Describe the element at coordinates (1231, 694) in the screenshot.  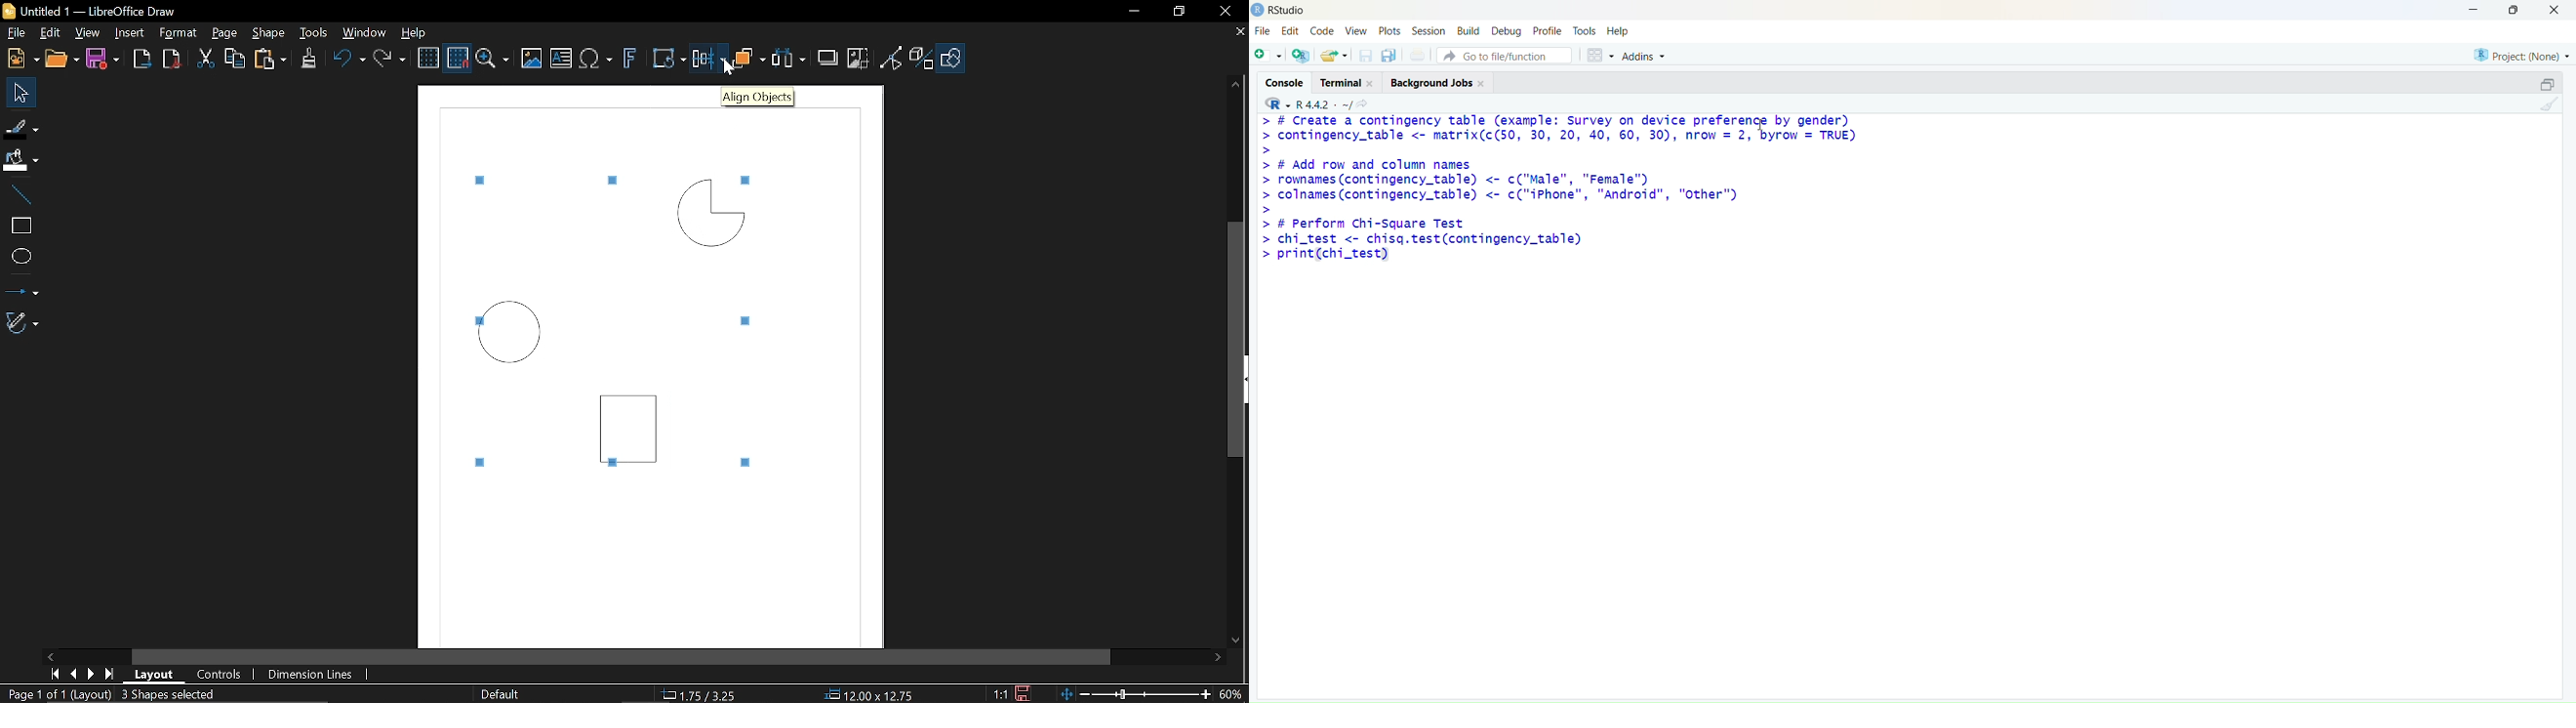
I see `Zoom` at that location.